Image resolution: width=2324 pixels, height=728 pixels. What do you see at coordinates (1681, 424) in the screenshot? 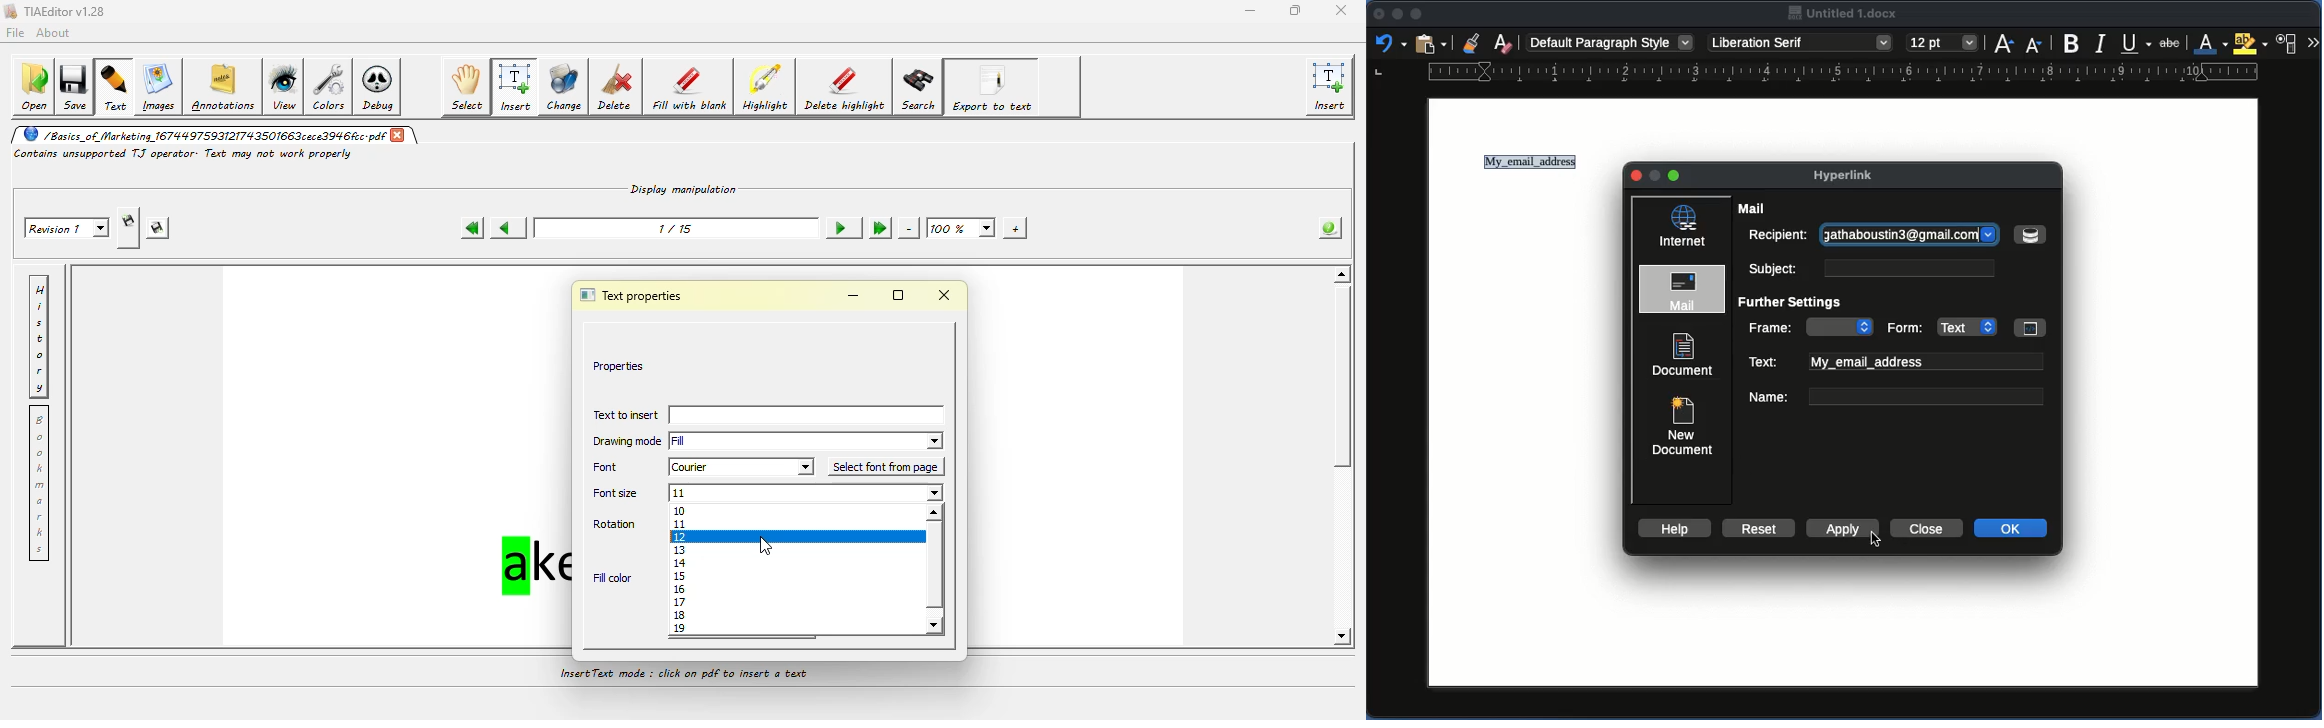
I see `New document` at bounding box center [1681, 424].